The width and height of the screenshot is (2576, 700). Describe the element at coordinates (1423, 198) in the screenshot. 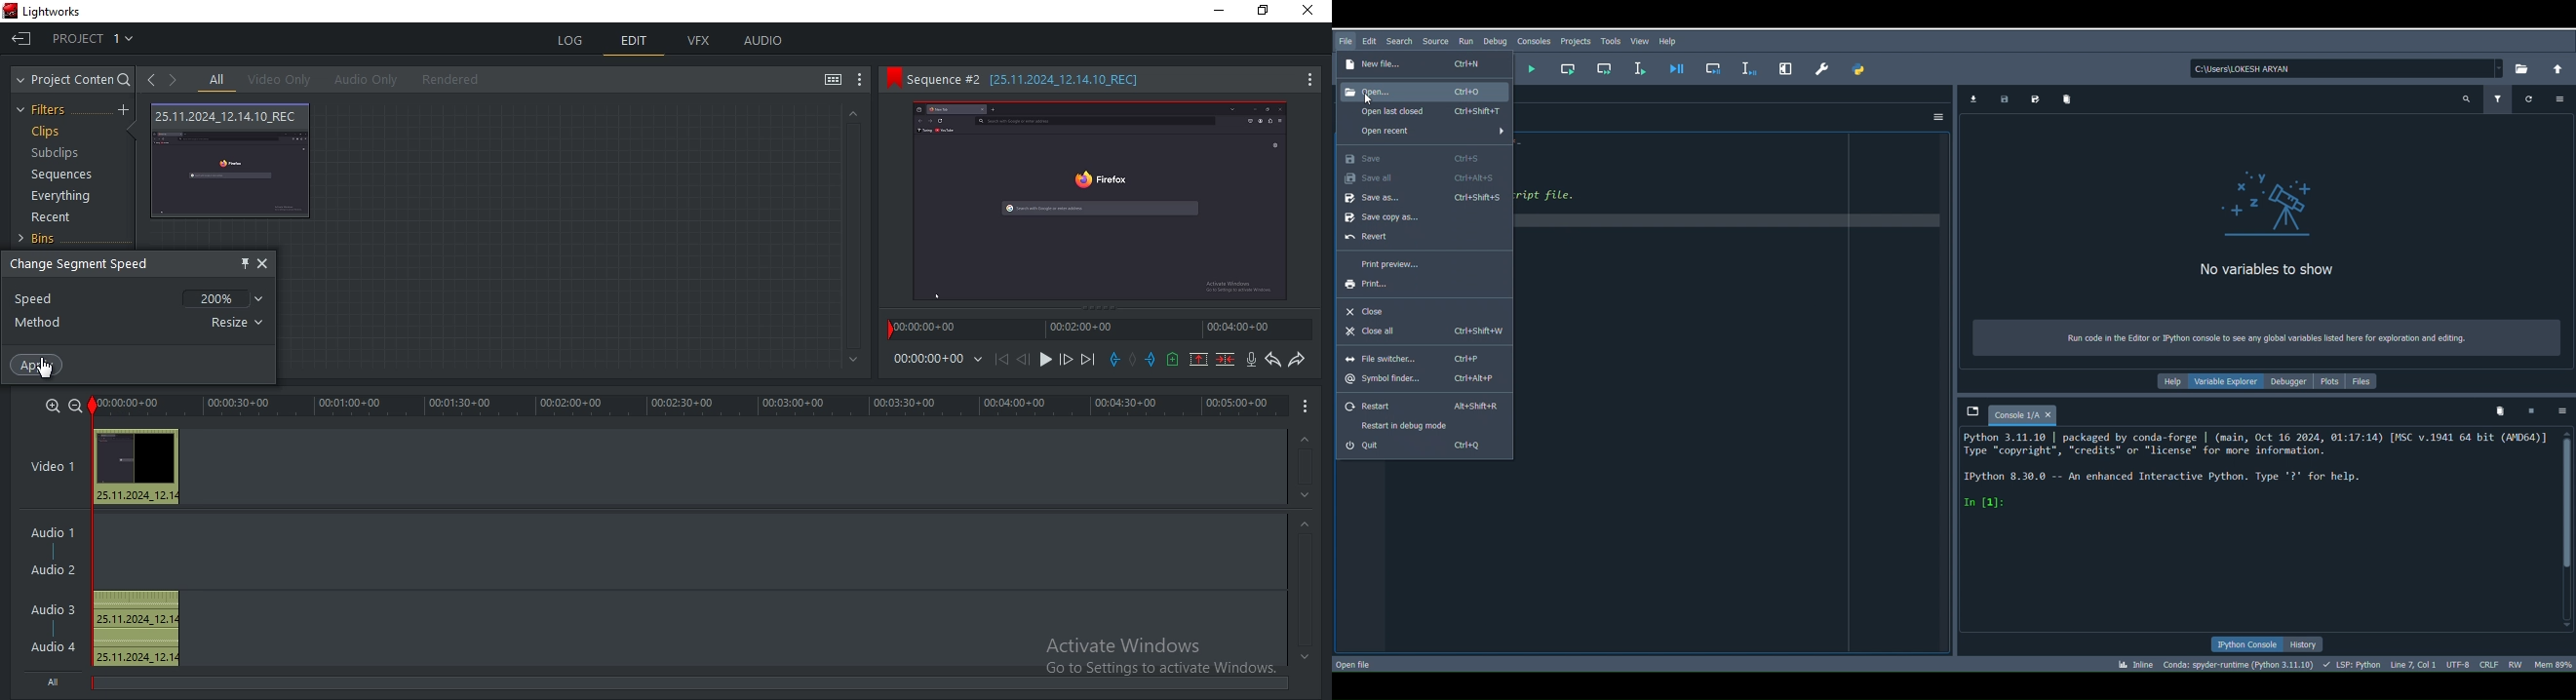

I see `Save as` at that location.